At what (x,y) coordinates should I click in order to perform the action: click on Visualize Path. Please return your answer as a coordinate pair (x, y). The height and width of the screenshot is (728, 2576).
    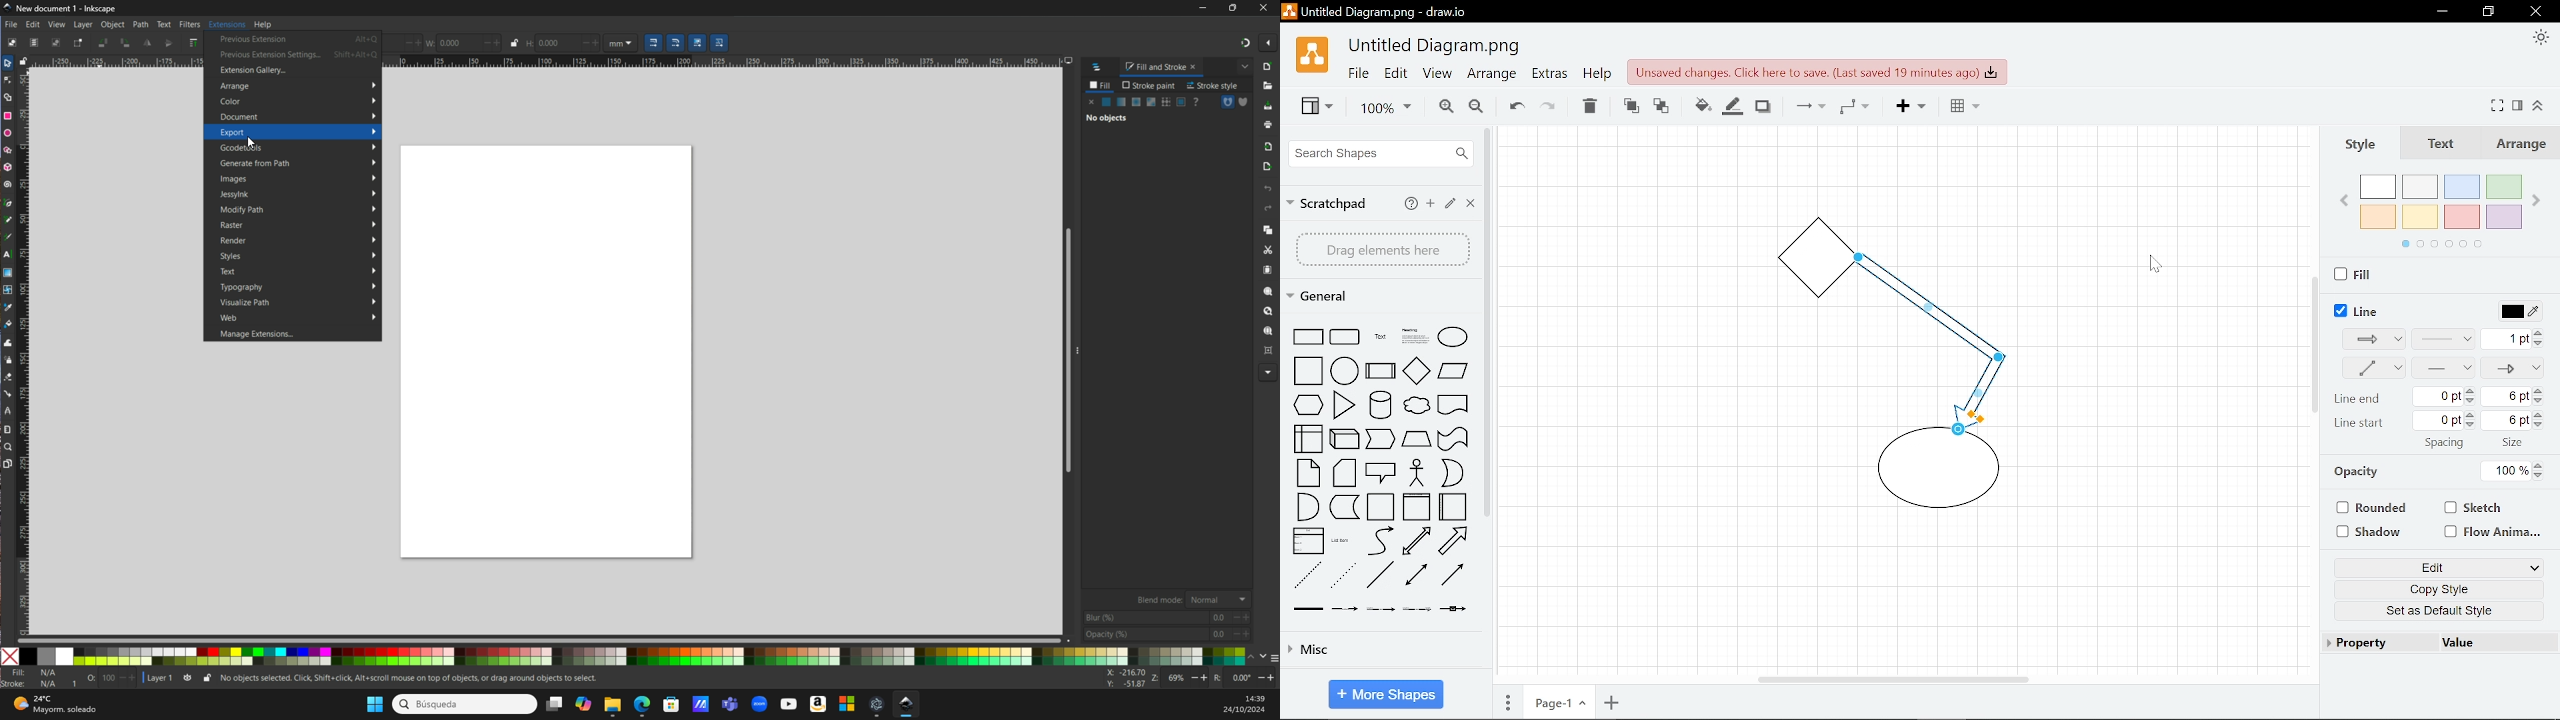
    Looking at the image, I should click on (299, 302).